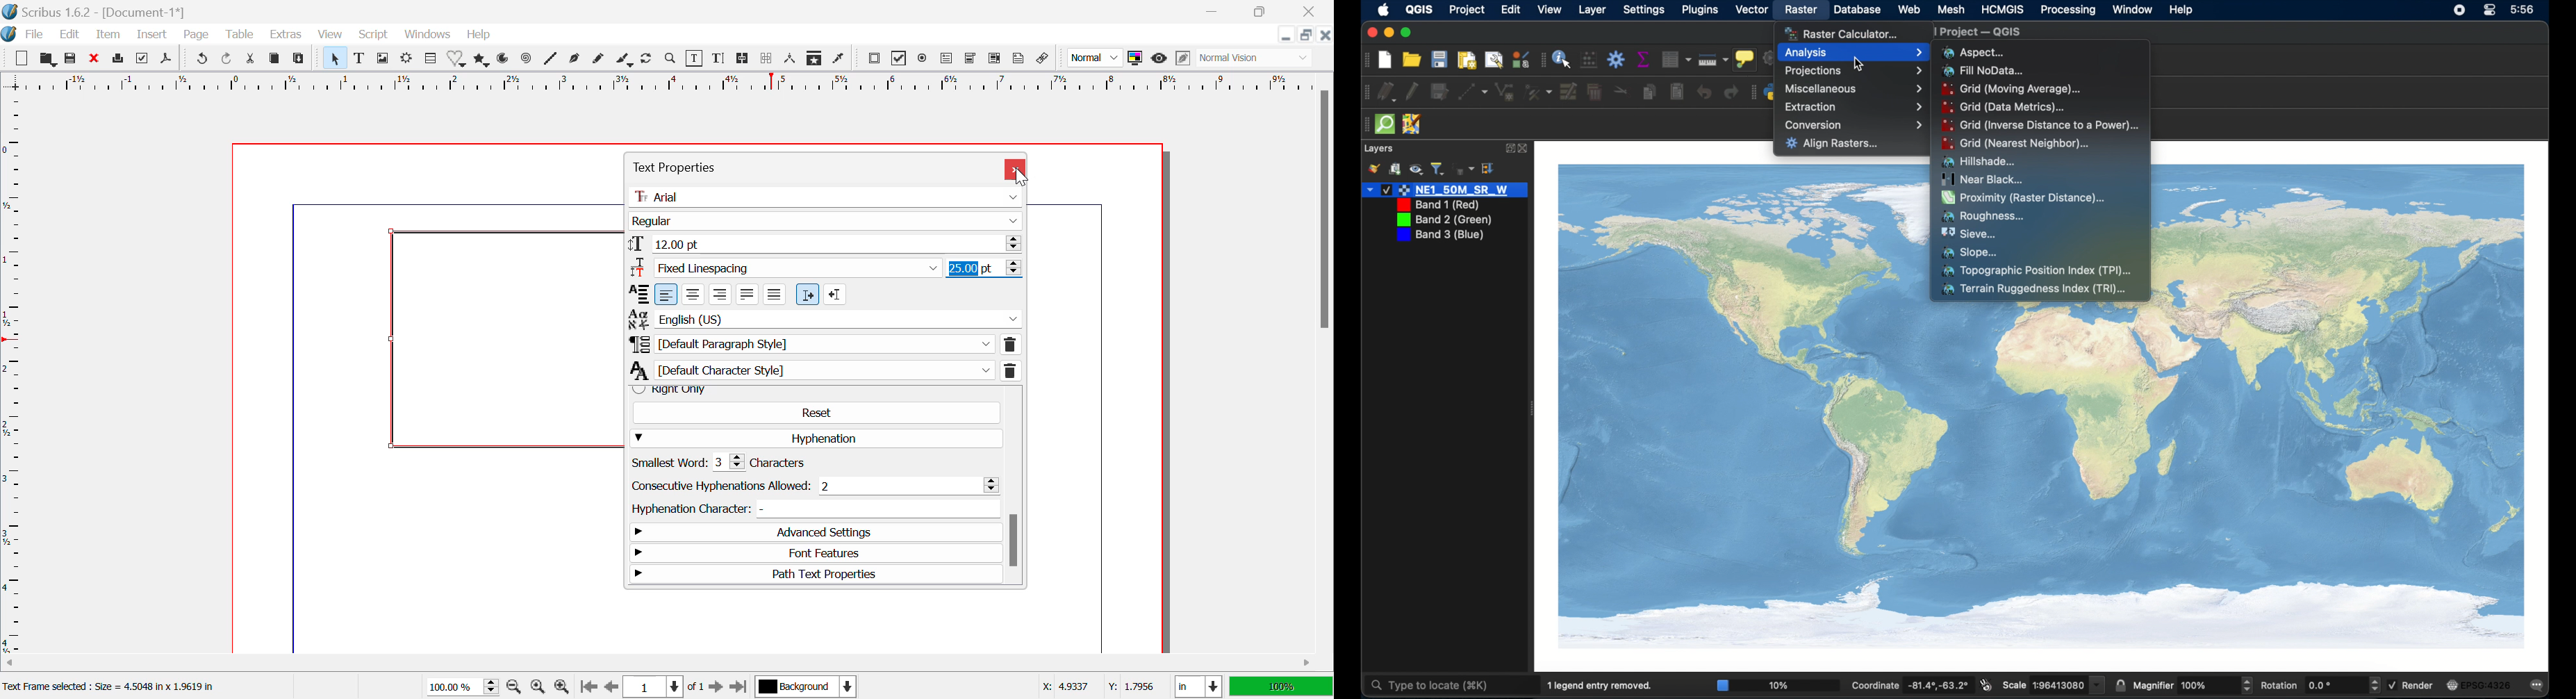 This screenshot has height=700, width=2576. I want to click on Toggle Color Display, so click(1137, 59).